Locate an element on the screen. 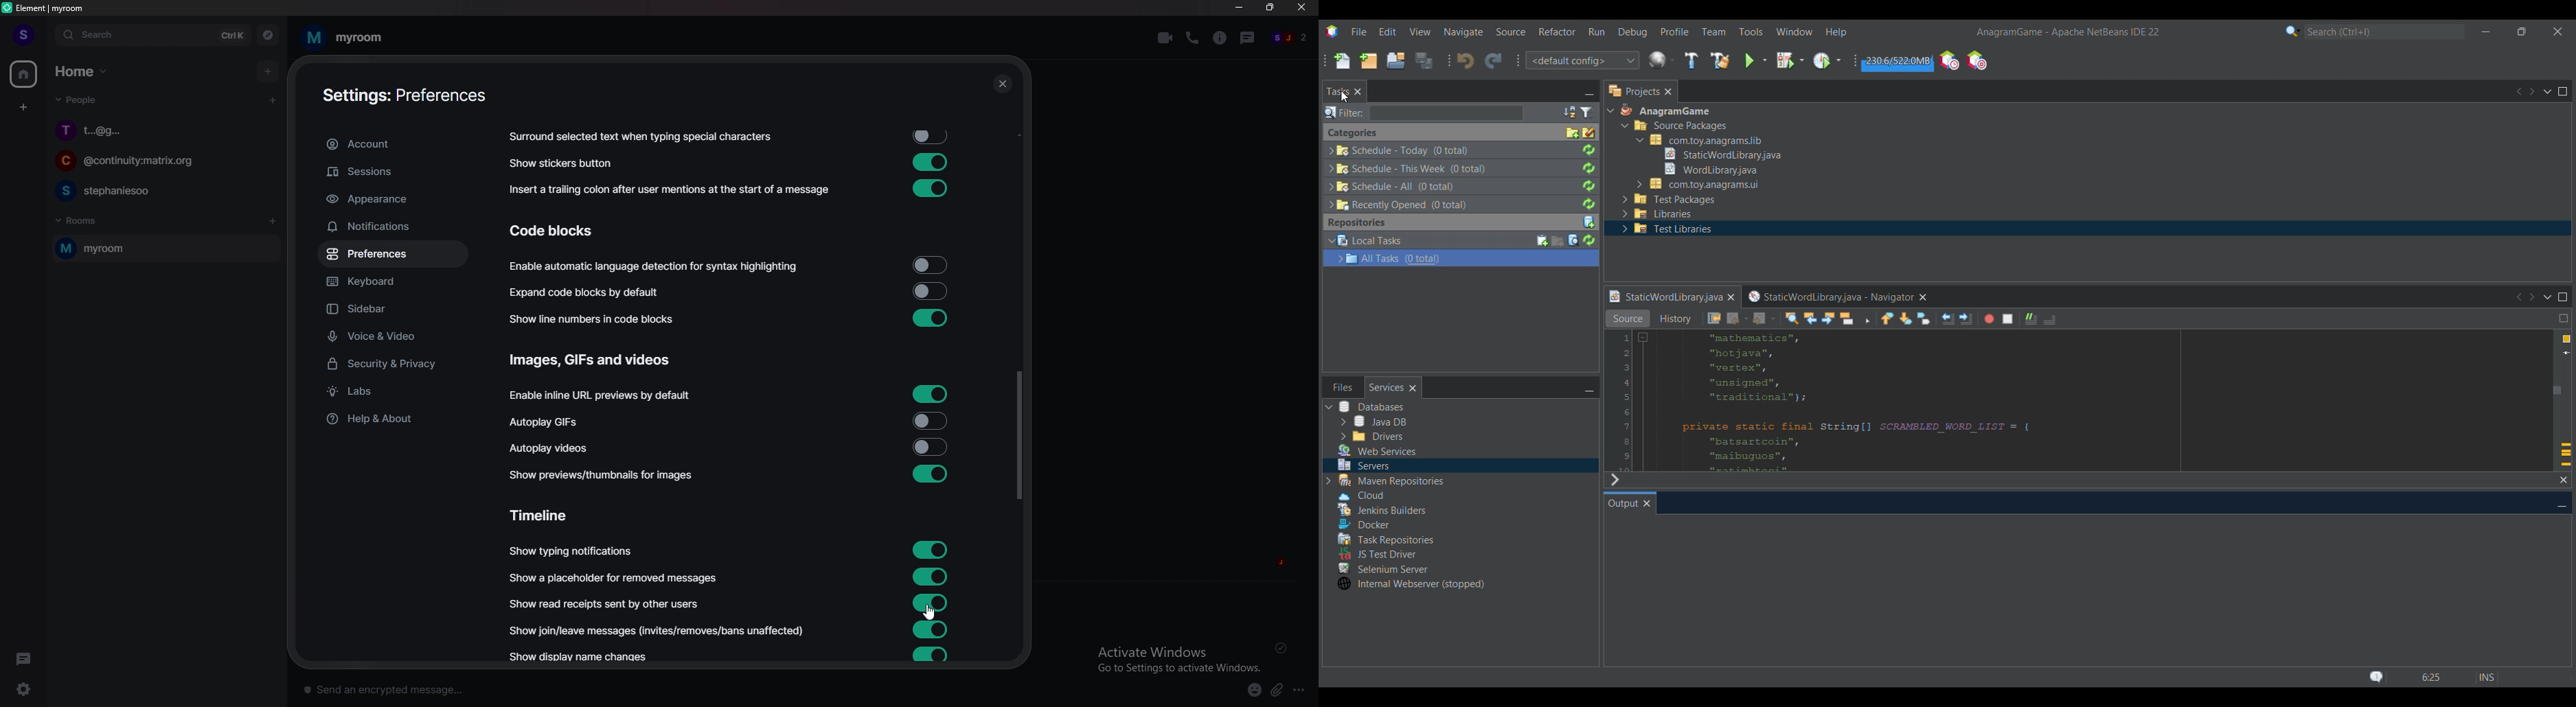 The width and height of the screenshot is (2576, 728). people is located at coordinates (1290, 38).